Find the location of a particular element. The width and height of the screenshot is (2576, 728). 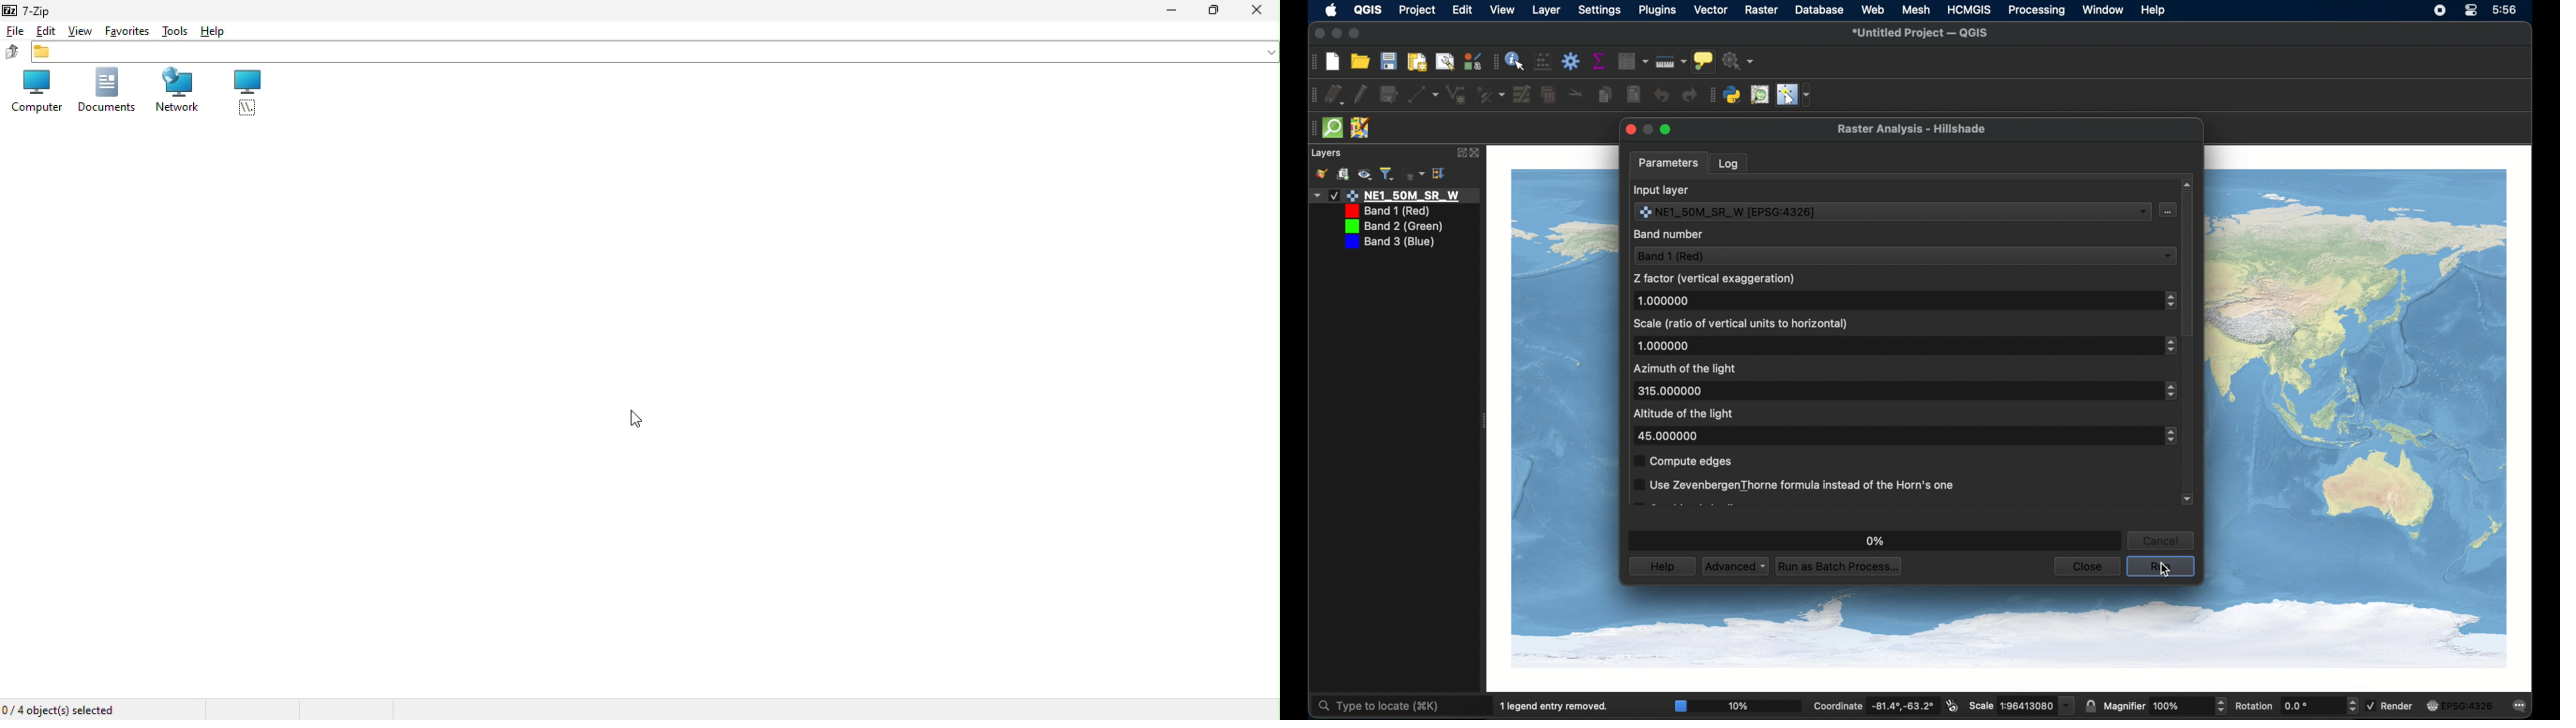

vertex tool is located at coordinates (1490, 95).